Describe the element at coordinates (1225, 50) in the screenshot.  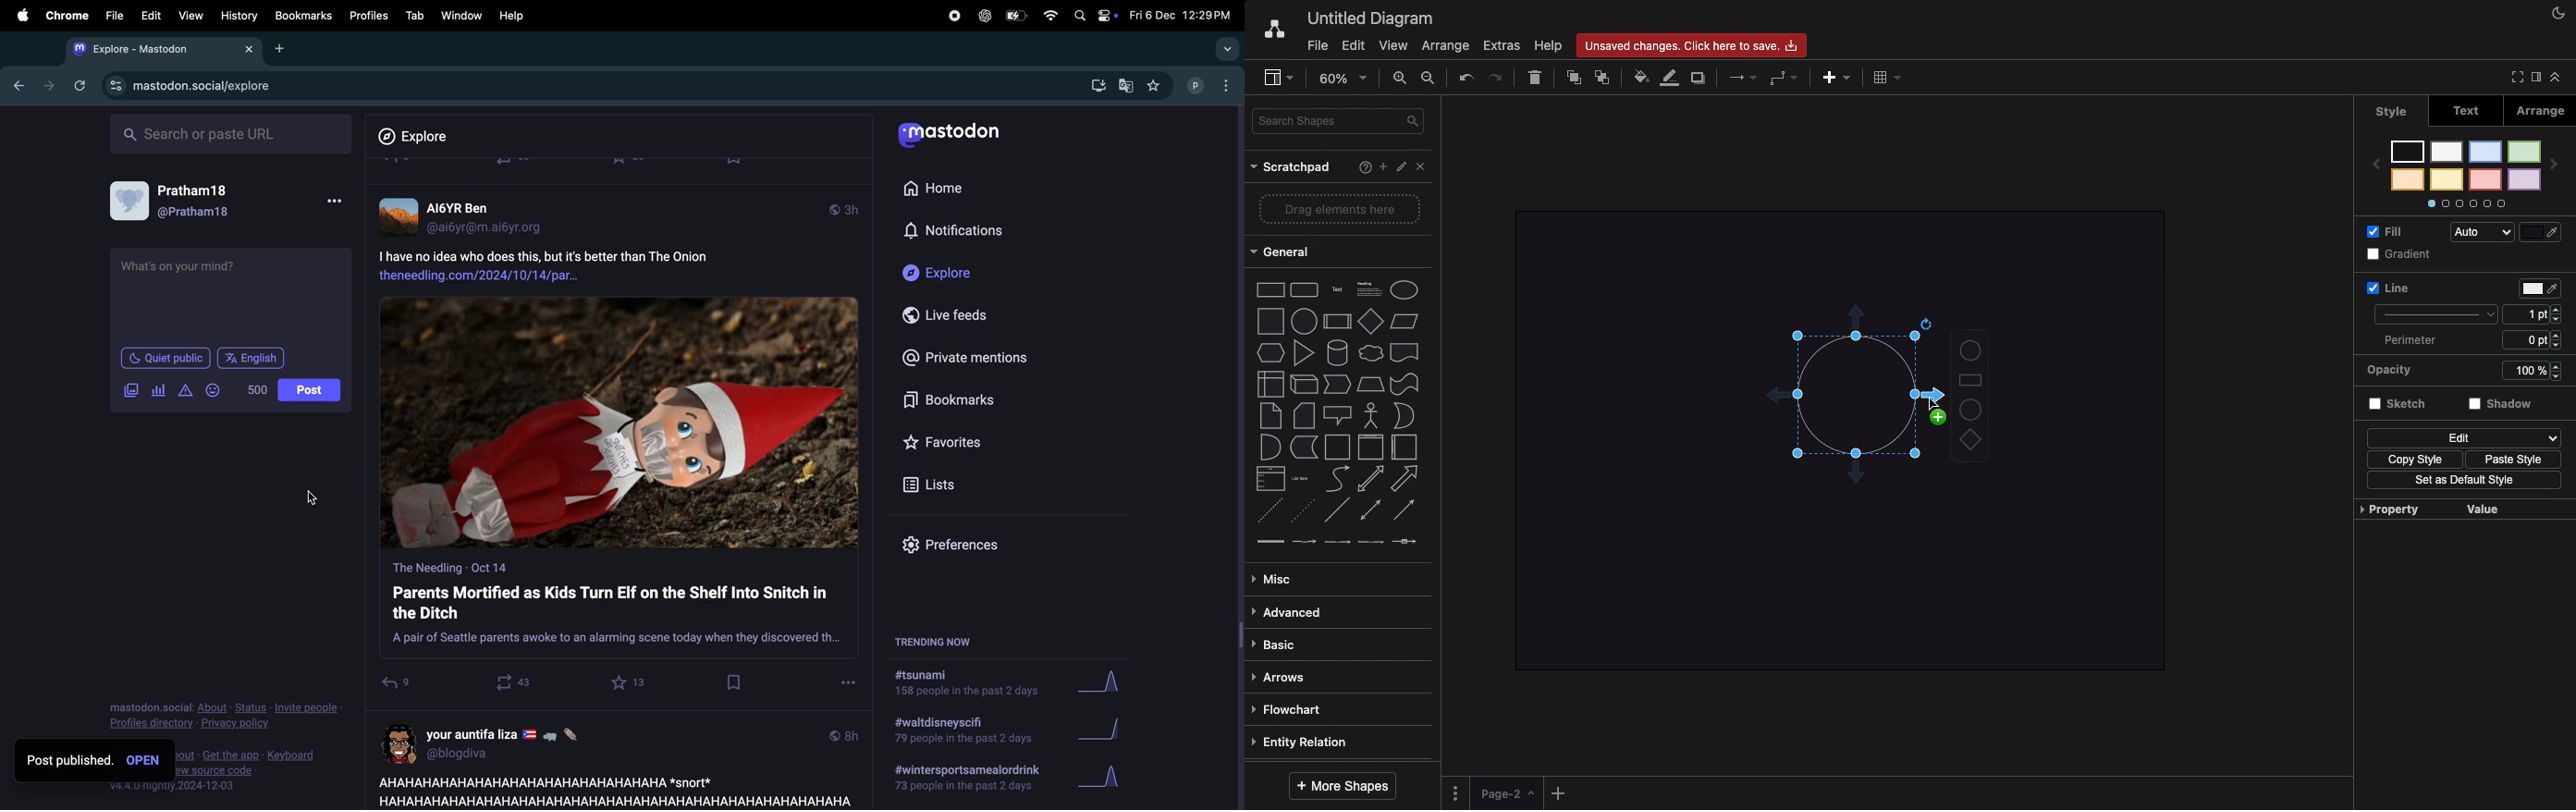
I see `drop down` at that location.